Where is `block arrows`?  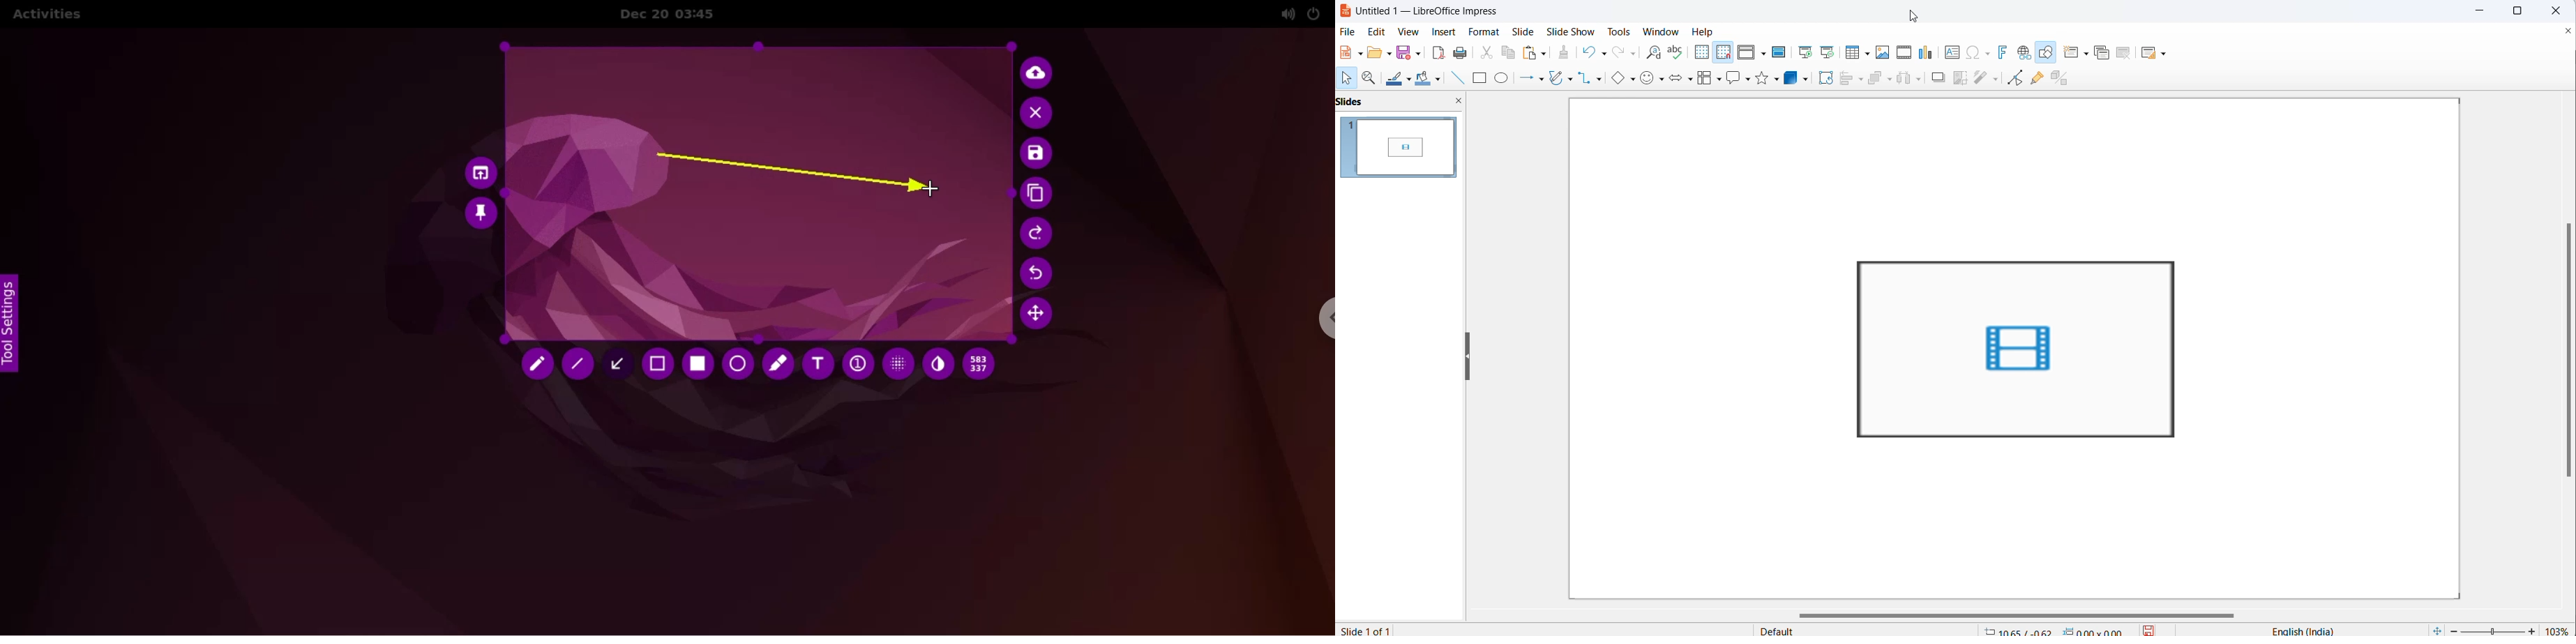 block arrows is located at coordinates (1676, 80).